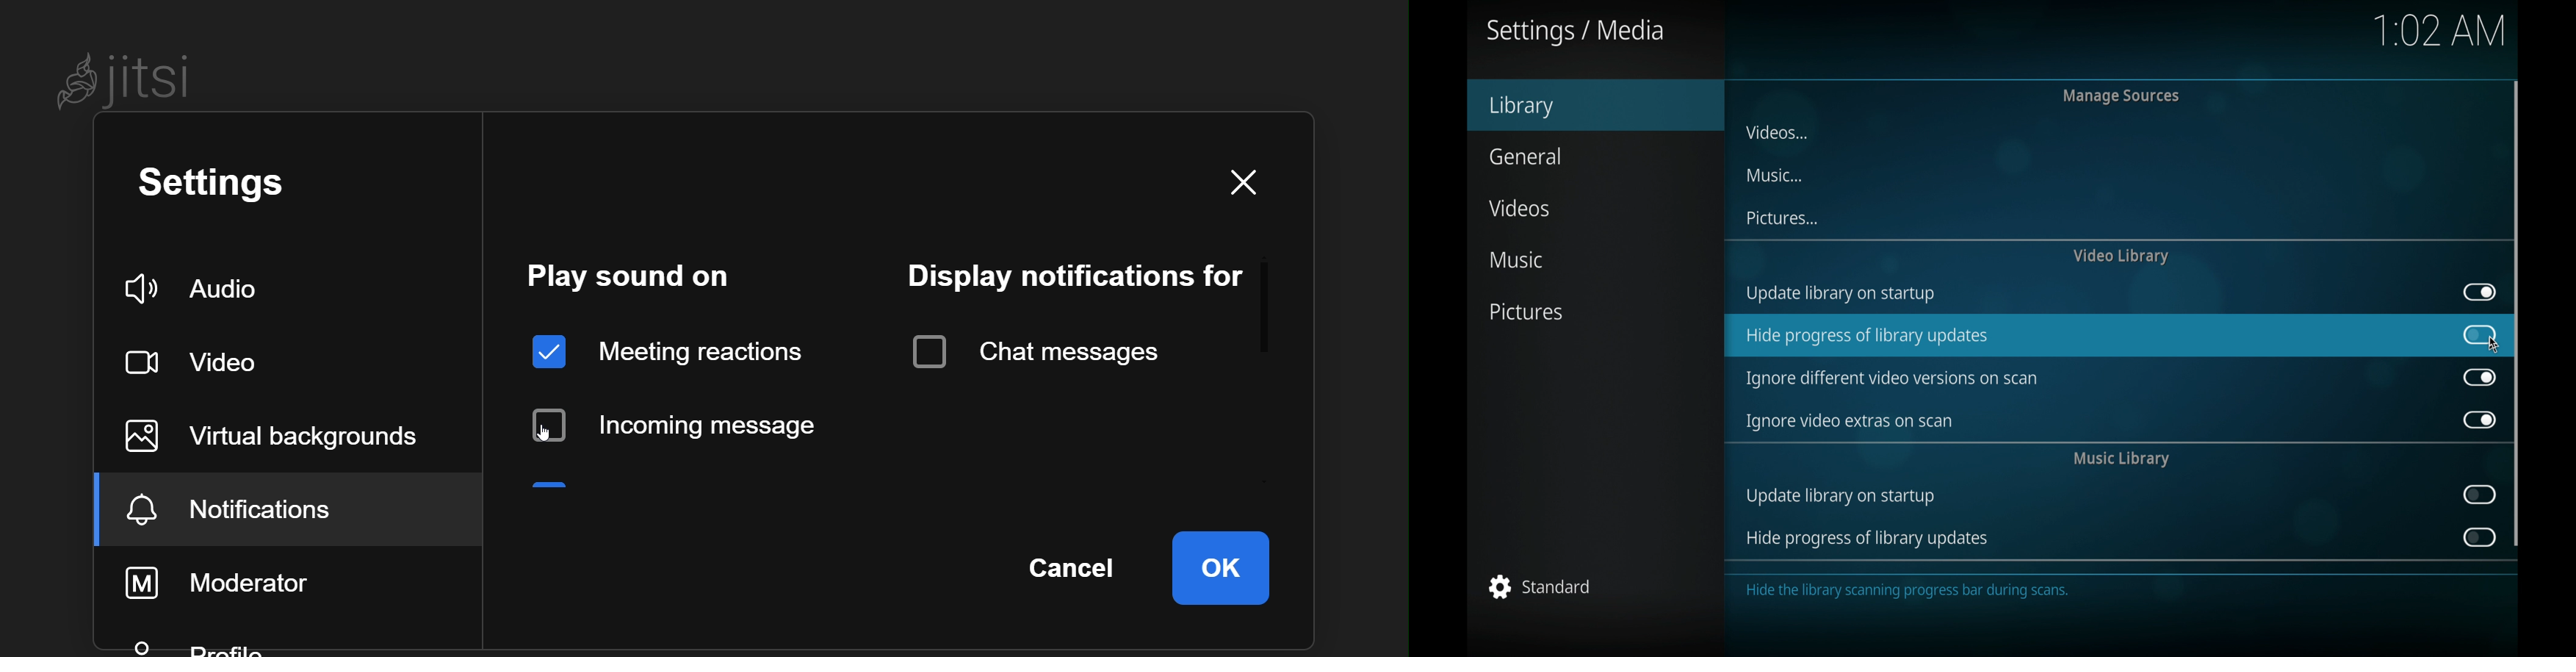 This screenshot has height=672, width=2576. What do you see at coordinates (1523, 106) in the screenshot?
I see `library` at bounding box center [1523, 106].